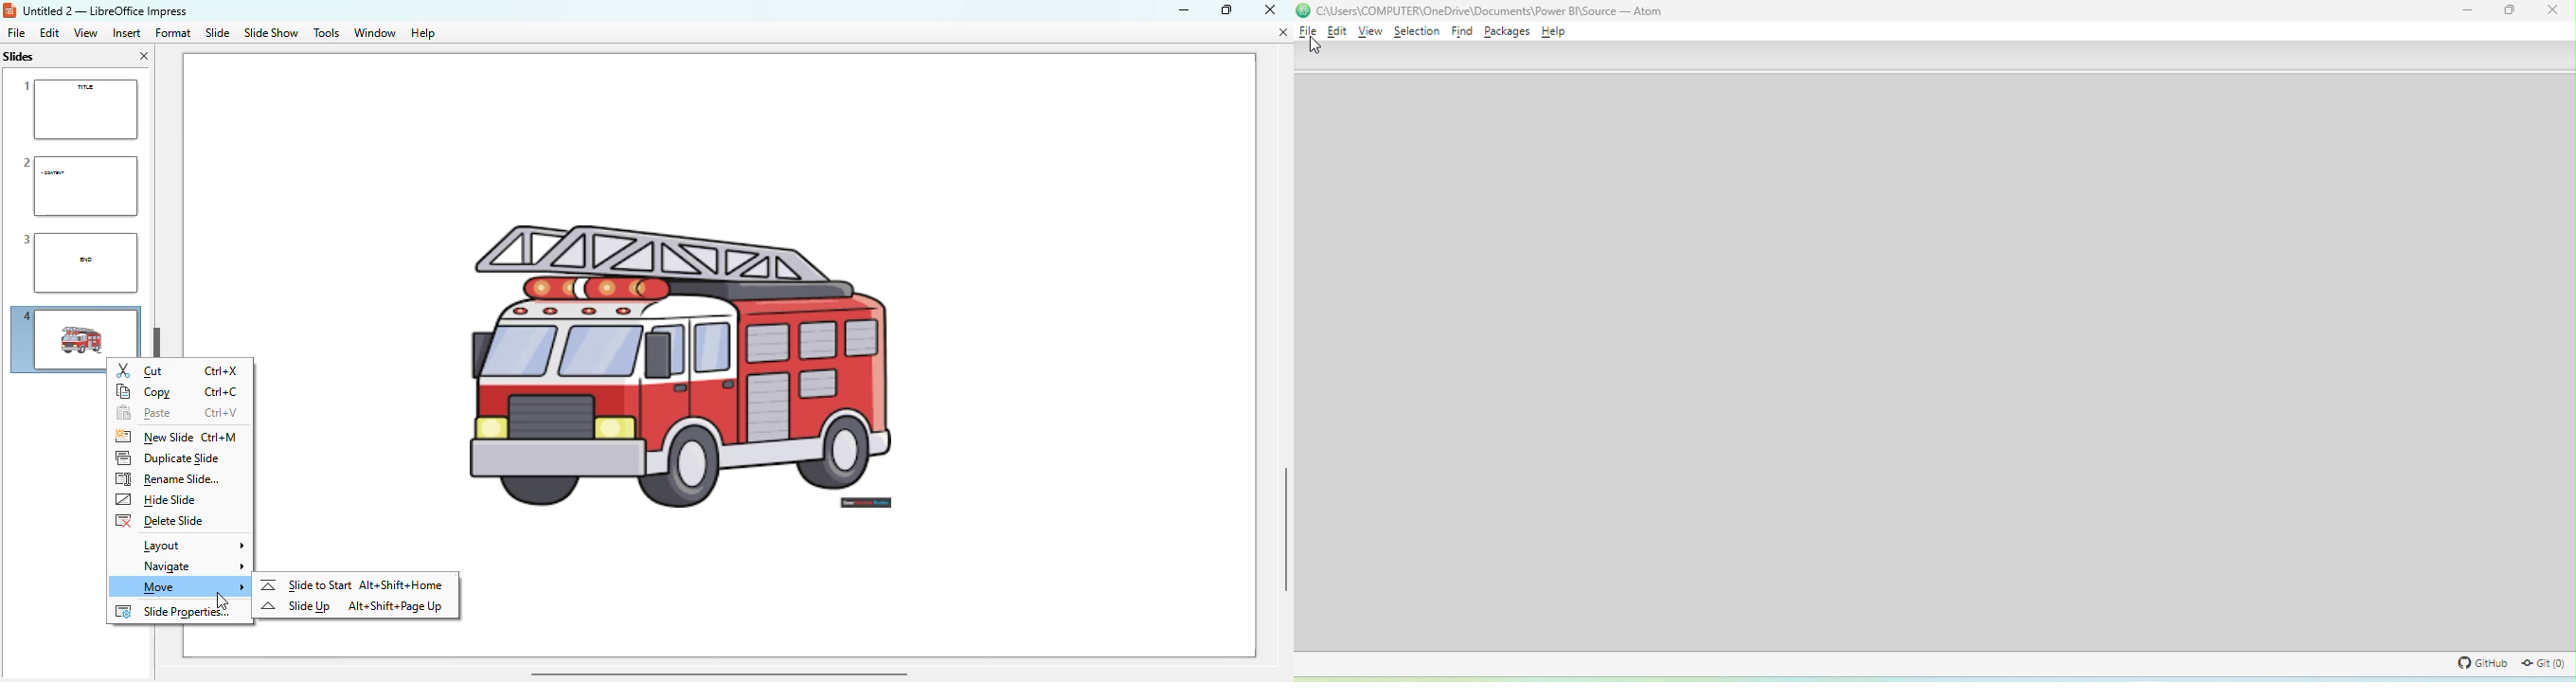 The image size is (2576, 700). I want to click on help menu, so click(1553, 31).